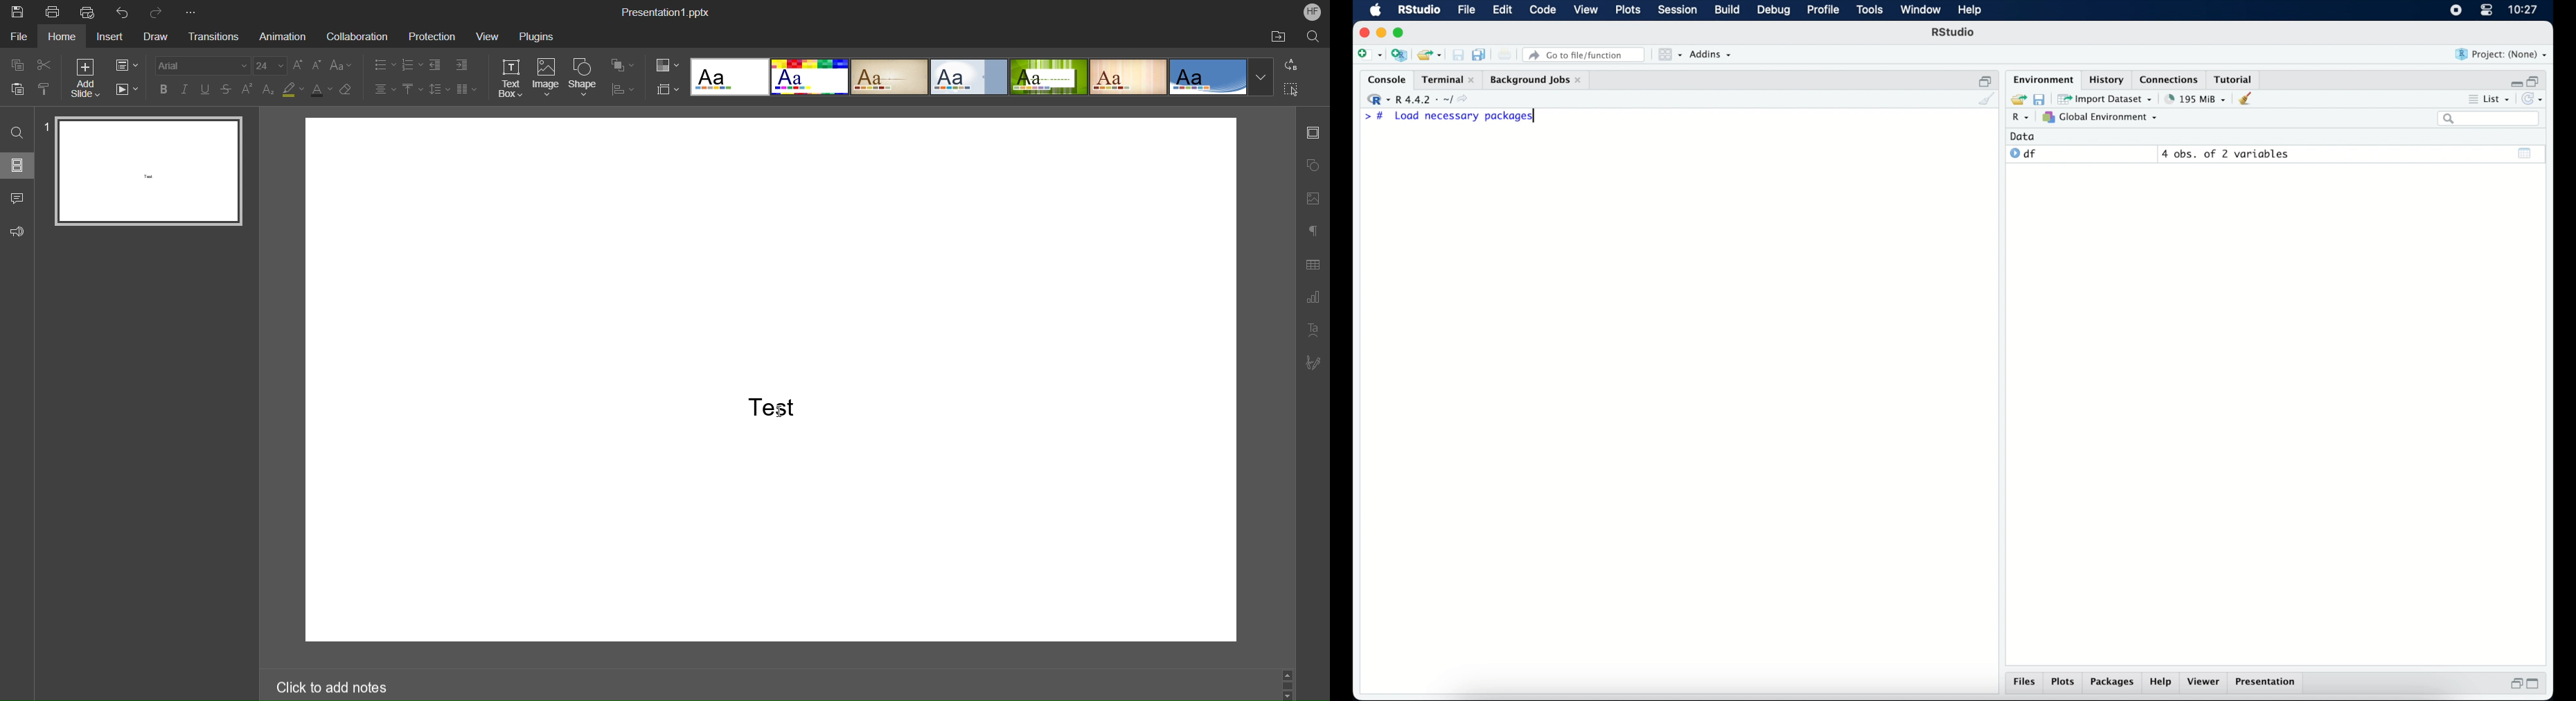 This screenshot has height=728, width=2576. Describe the element at coordinates (348, 89) in the screenshot. I see `Erase Style` at that location.